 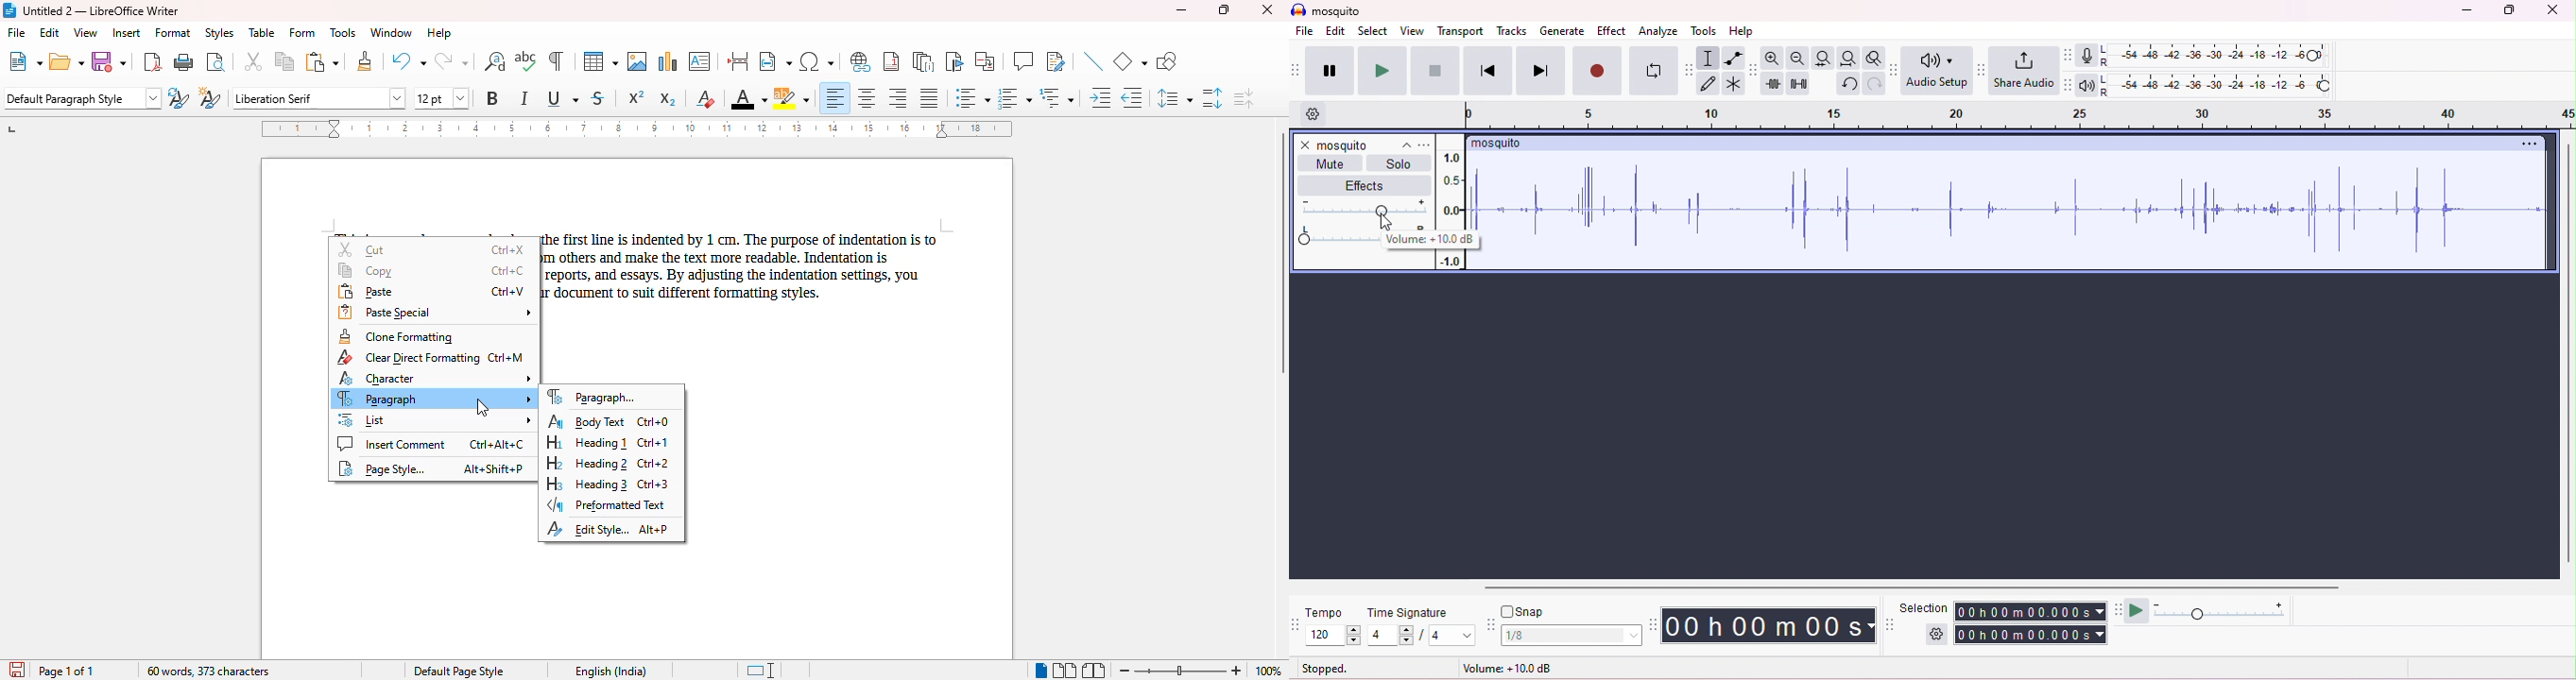 I want to click on mute, so click(x=1331, y=163).